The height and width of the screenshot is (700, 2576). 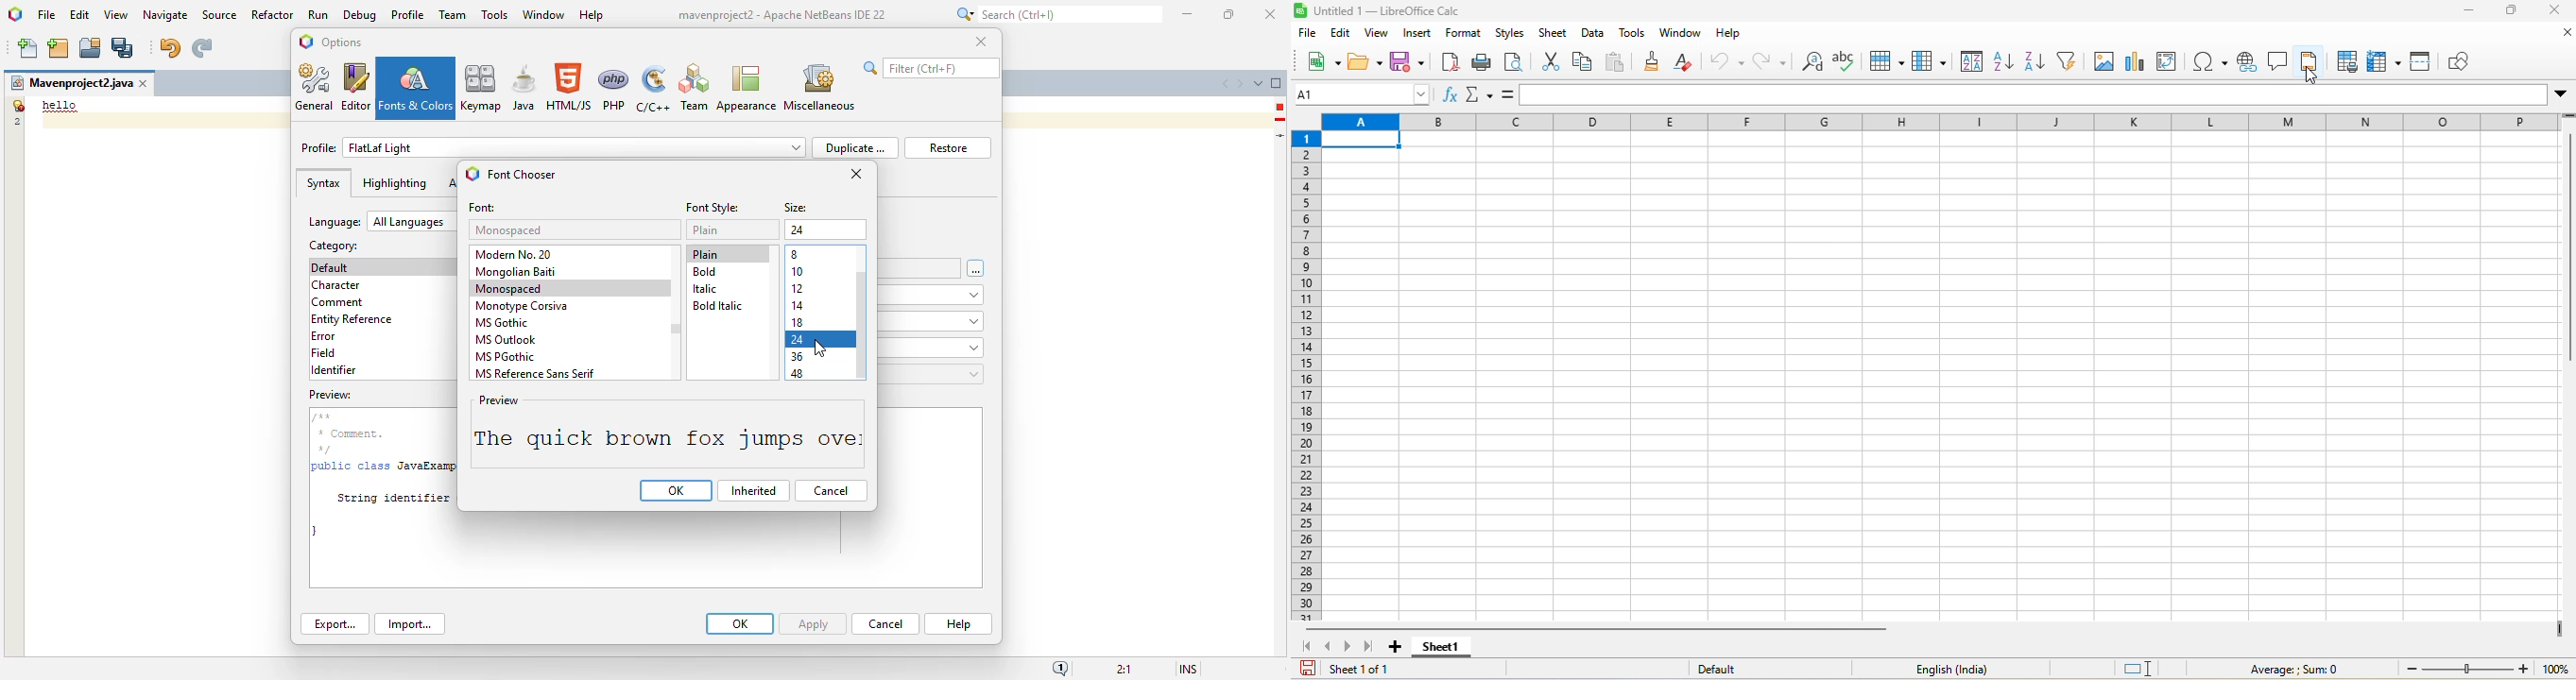 What do you see at coordinates (2512, 12) in the screenshot?
I see `maximize` at bounding box center [2512, 12].